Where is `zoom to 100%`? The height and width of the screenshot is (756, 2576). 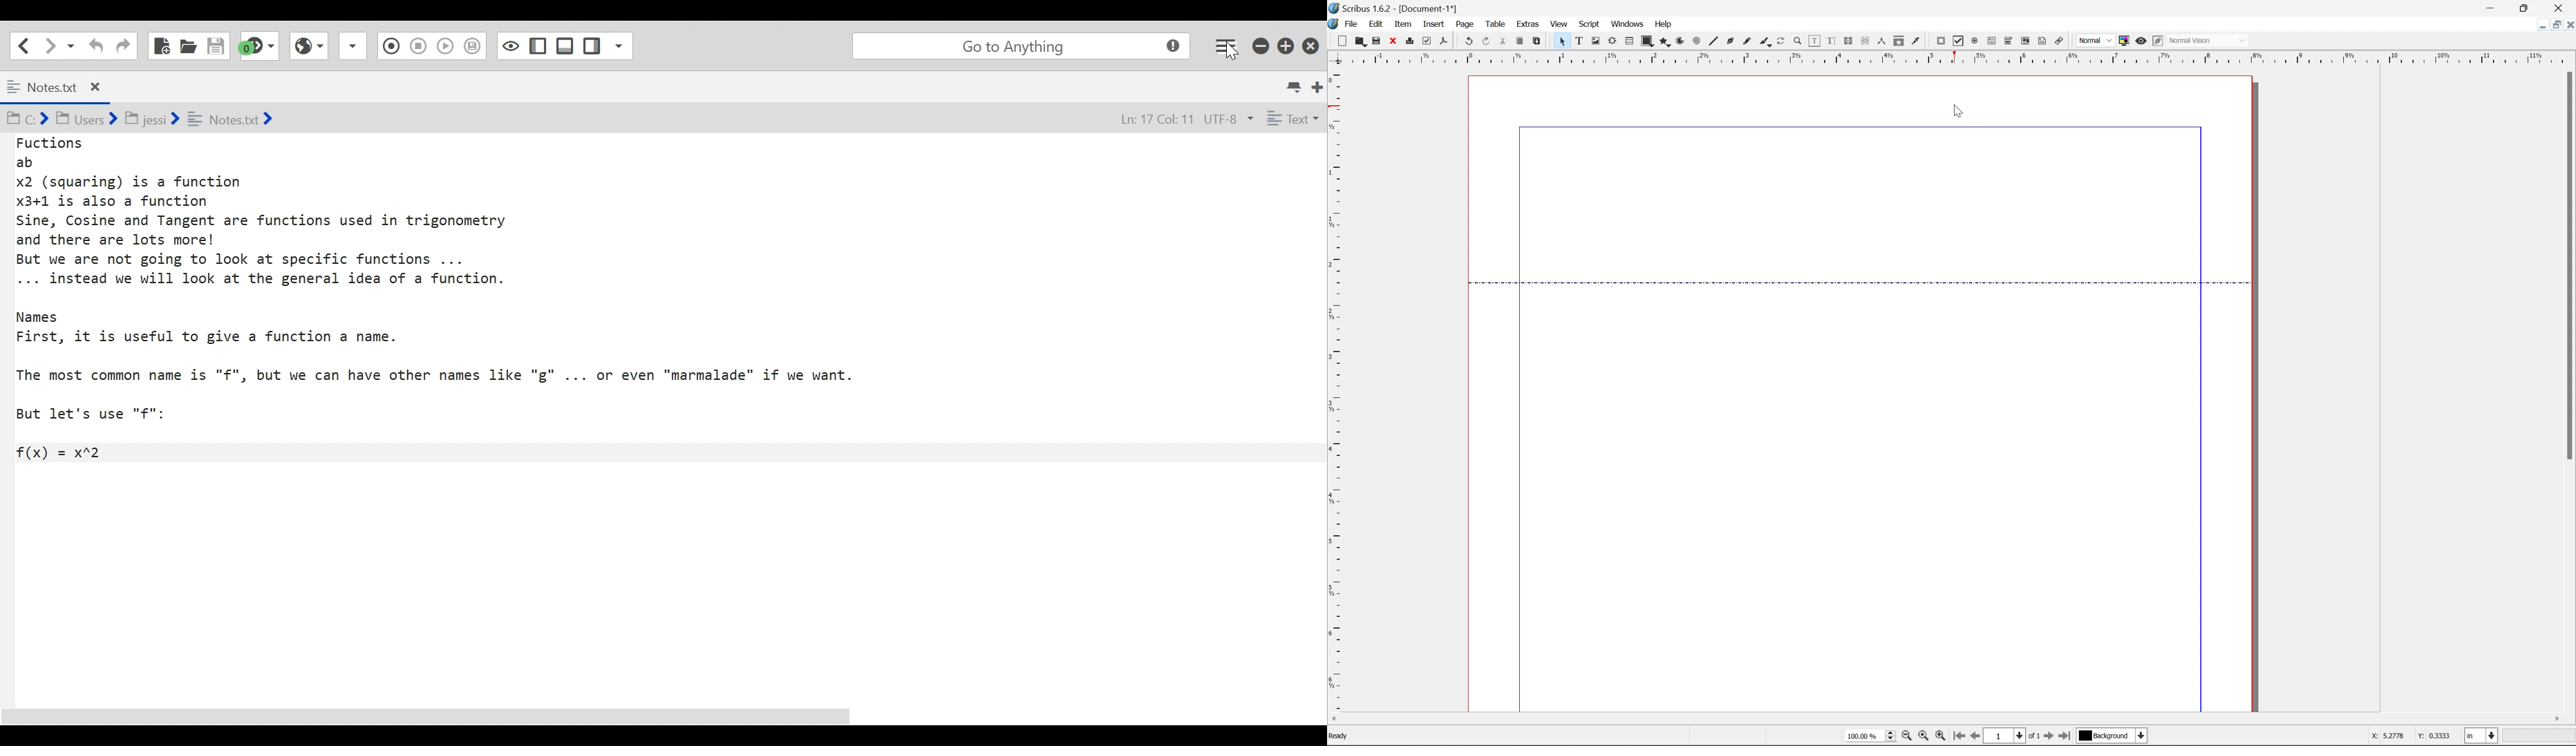
zoom to 100% is located at coordinates (1924, 738).